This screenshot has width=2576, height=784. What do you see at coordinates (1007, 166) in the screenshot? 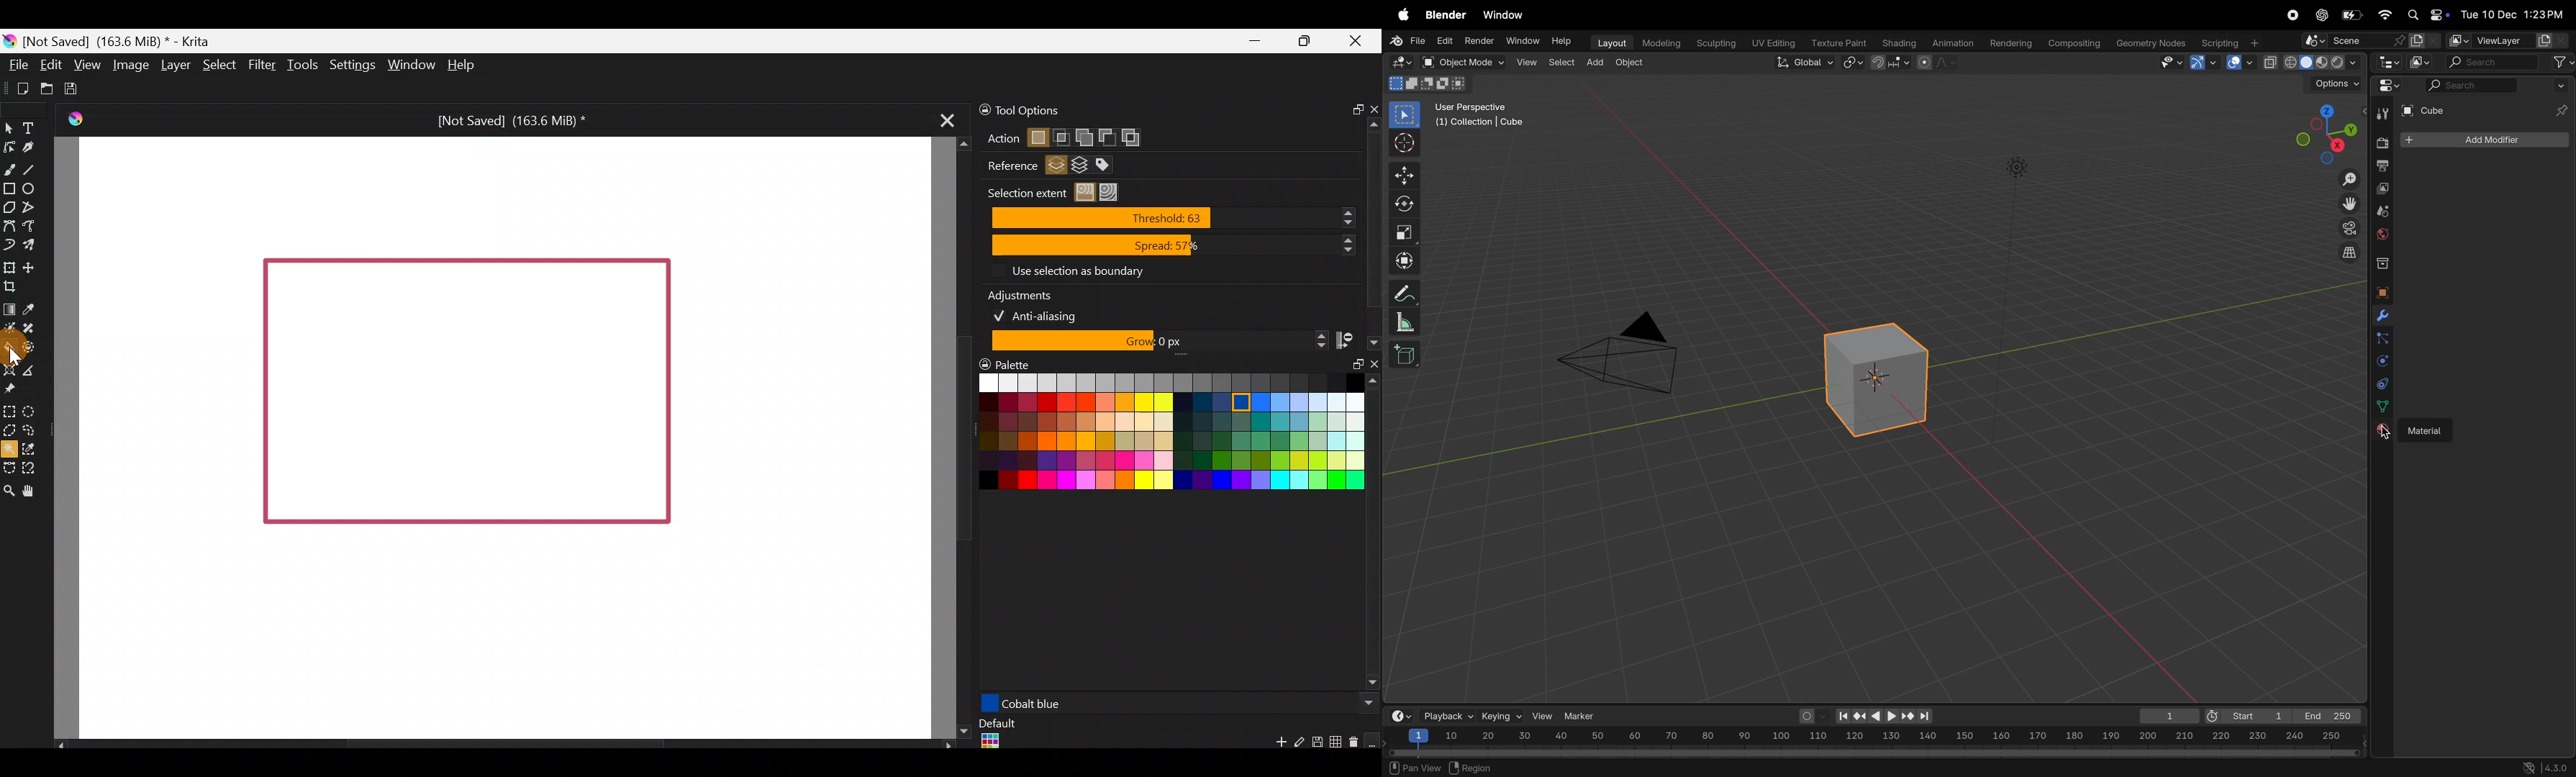
I see `Reference` at bounding box center [1007, 166].